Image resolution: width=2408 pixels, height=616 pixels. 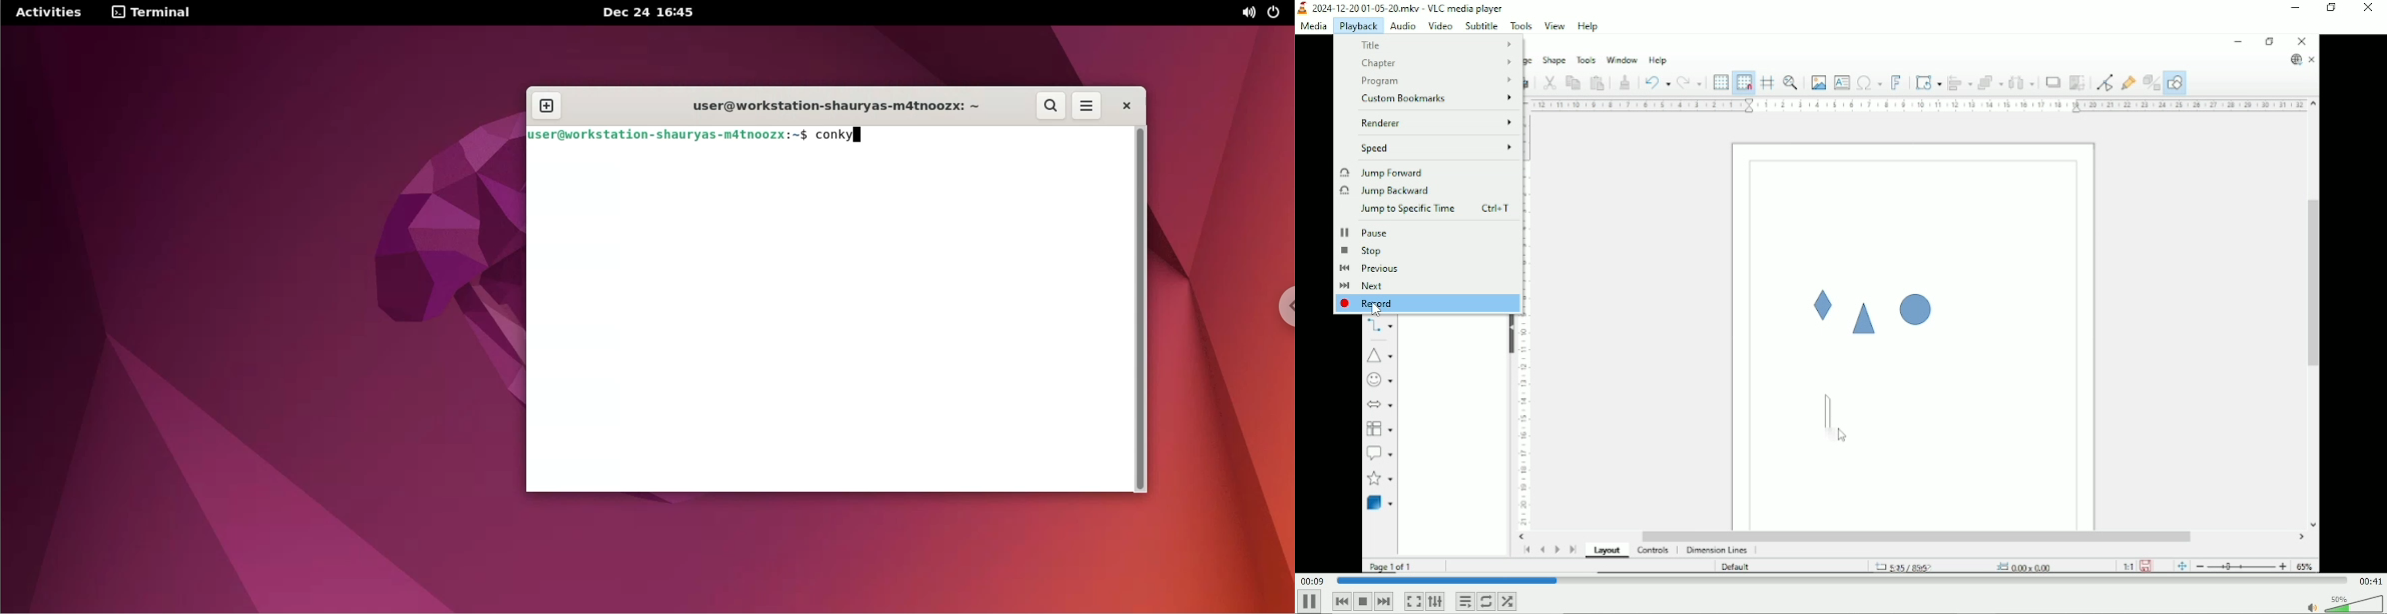 What do you see at coordinates (1435, 45) in the screenshot?
I see `Title` at bounding box center [1435, 45].